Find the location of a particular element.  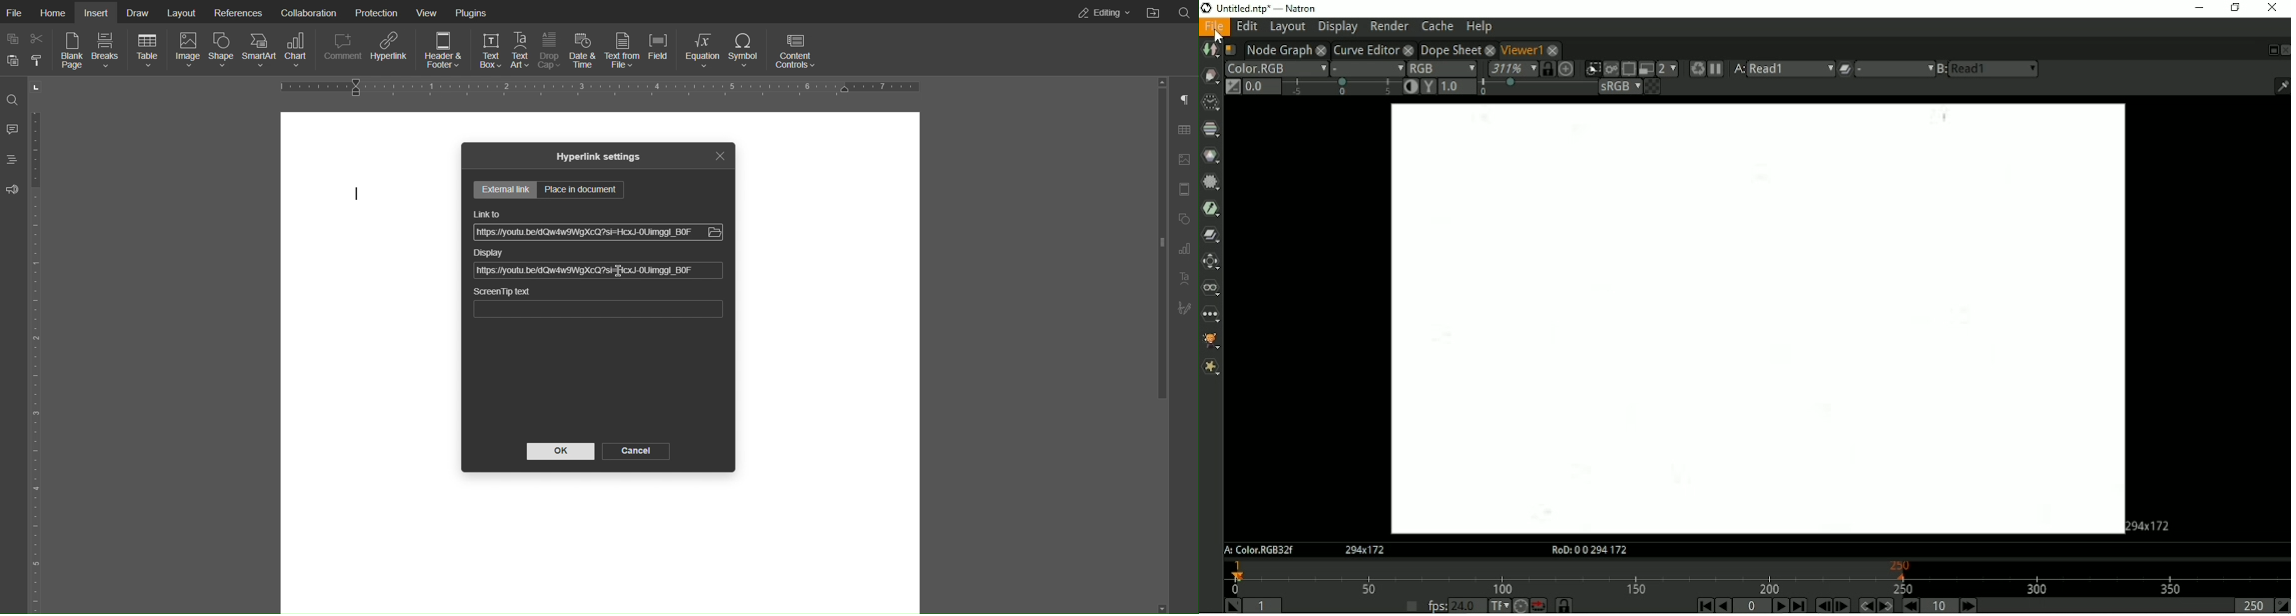

Paragraph Settings is located at coordinates (1184, 97).